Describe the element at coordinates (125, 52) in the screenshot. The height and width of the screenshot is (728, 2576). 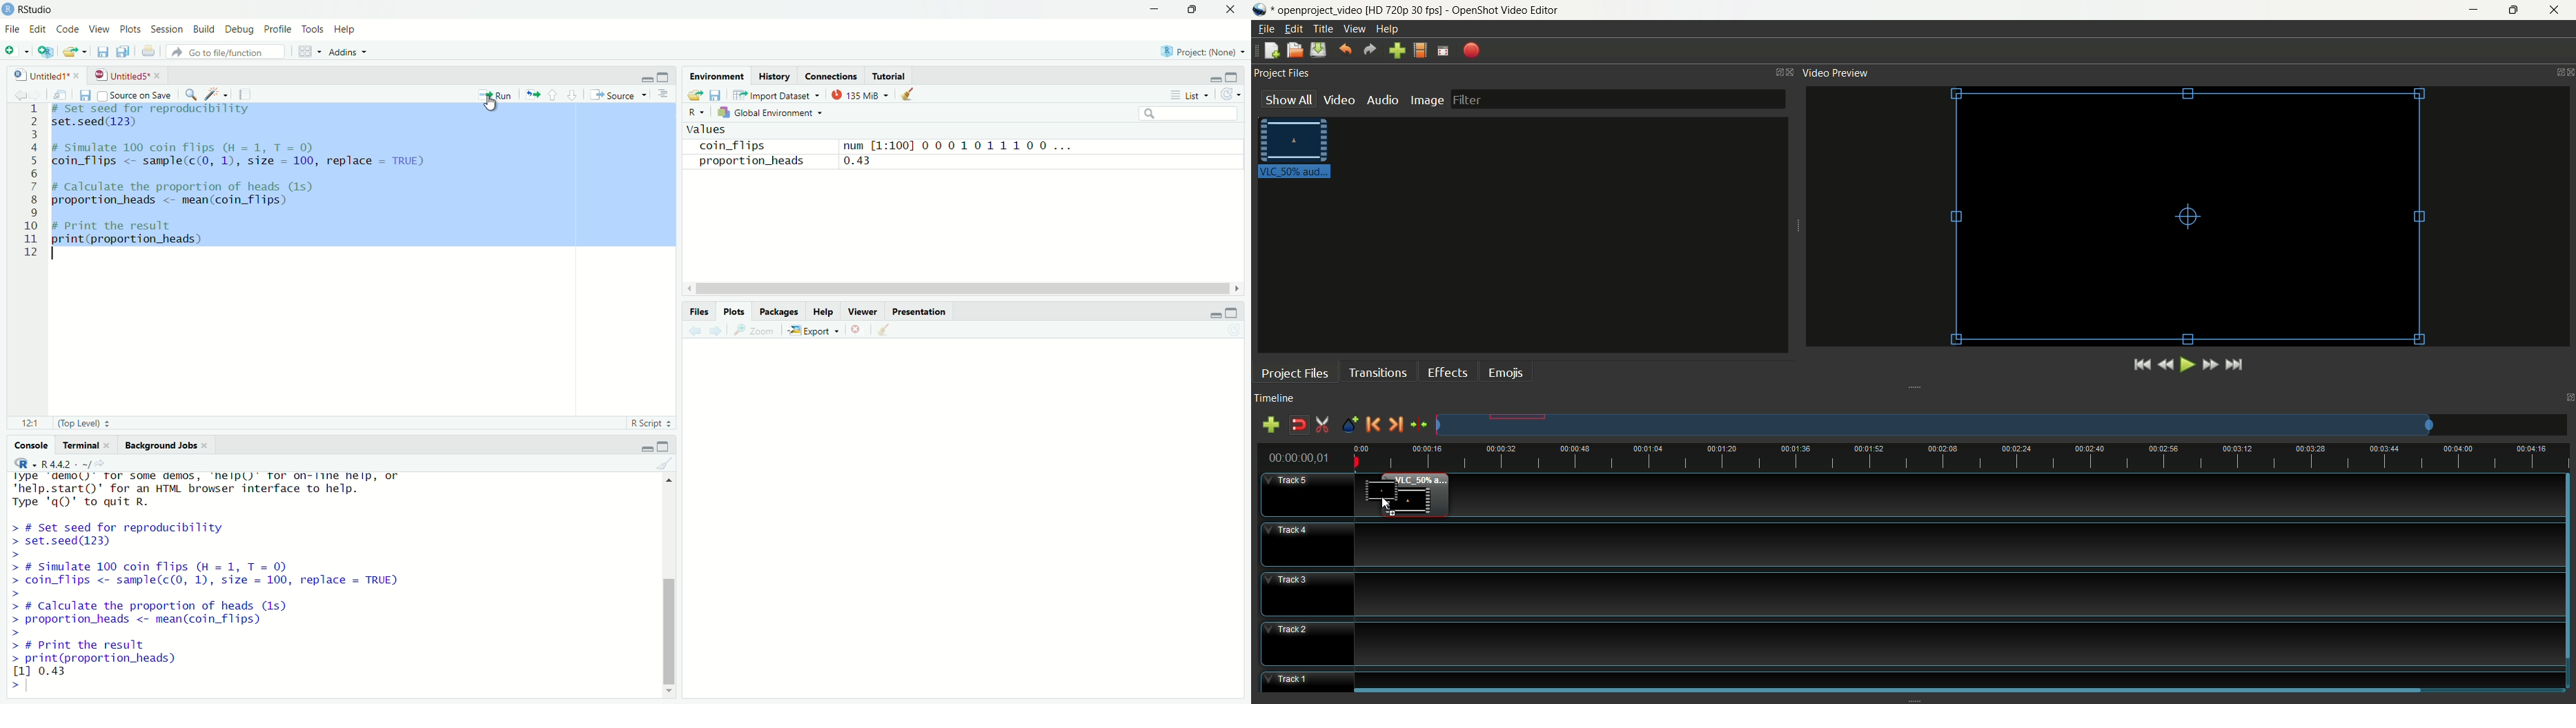
I see `save all open documents` at that location.